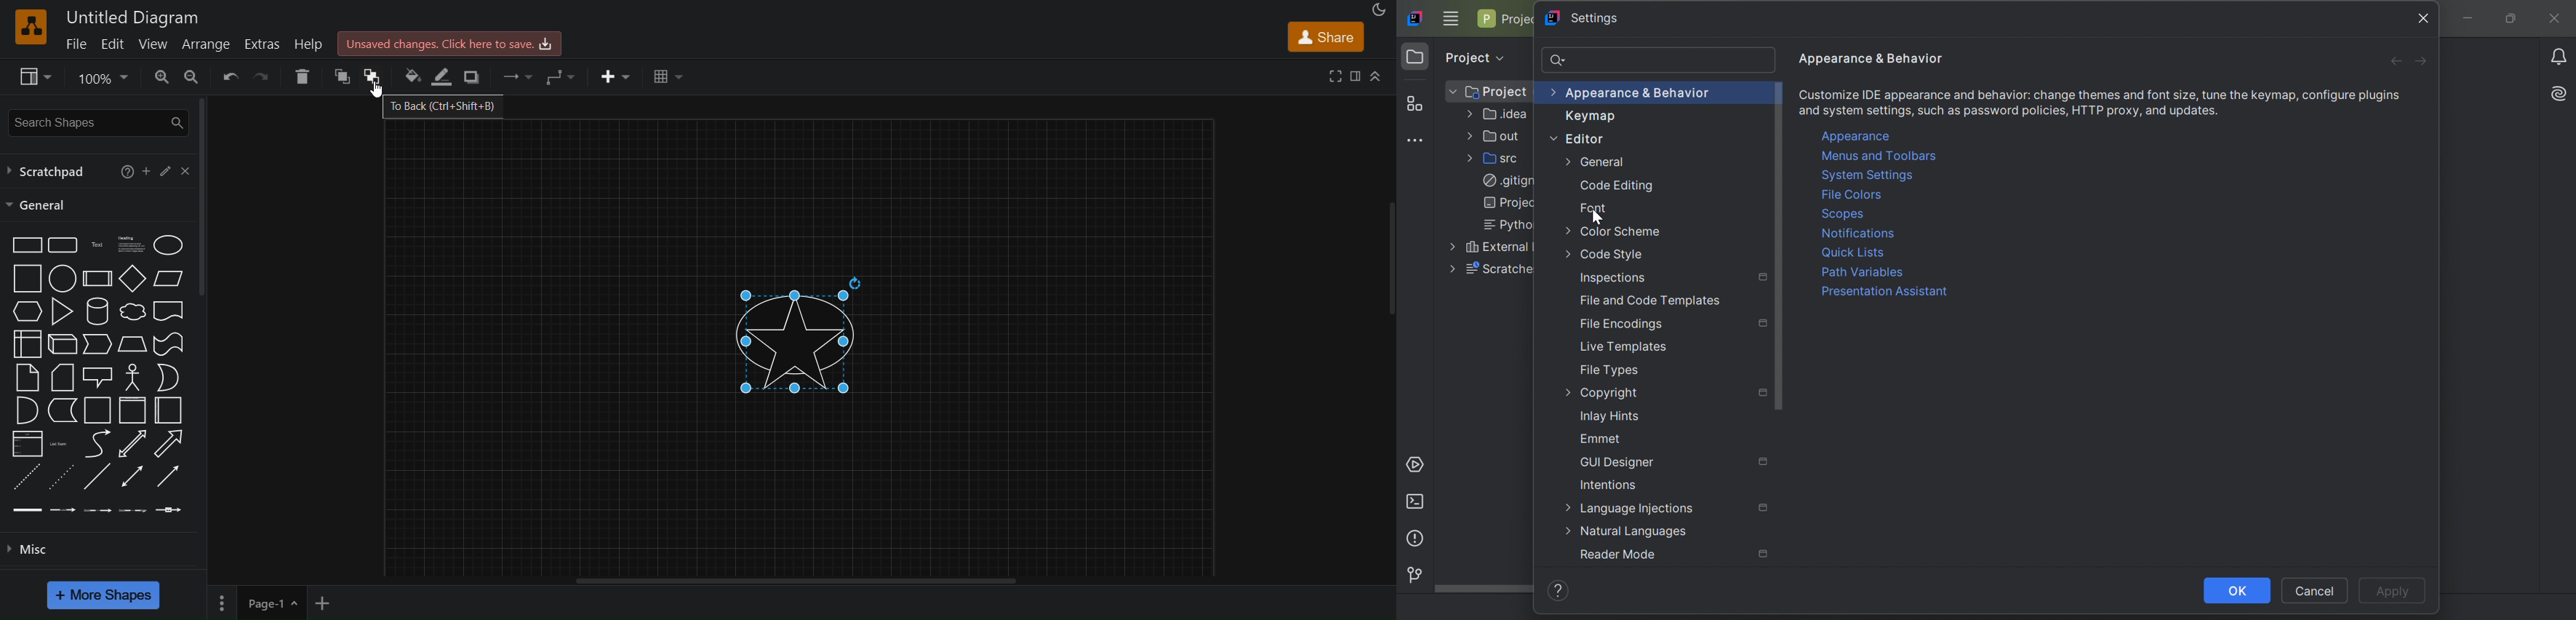 The height and width of the screenshot is (644, 2576). Describe the element at coordinates (63, 475) in the screenshot. I see `dotted line` at that location.